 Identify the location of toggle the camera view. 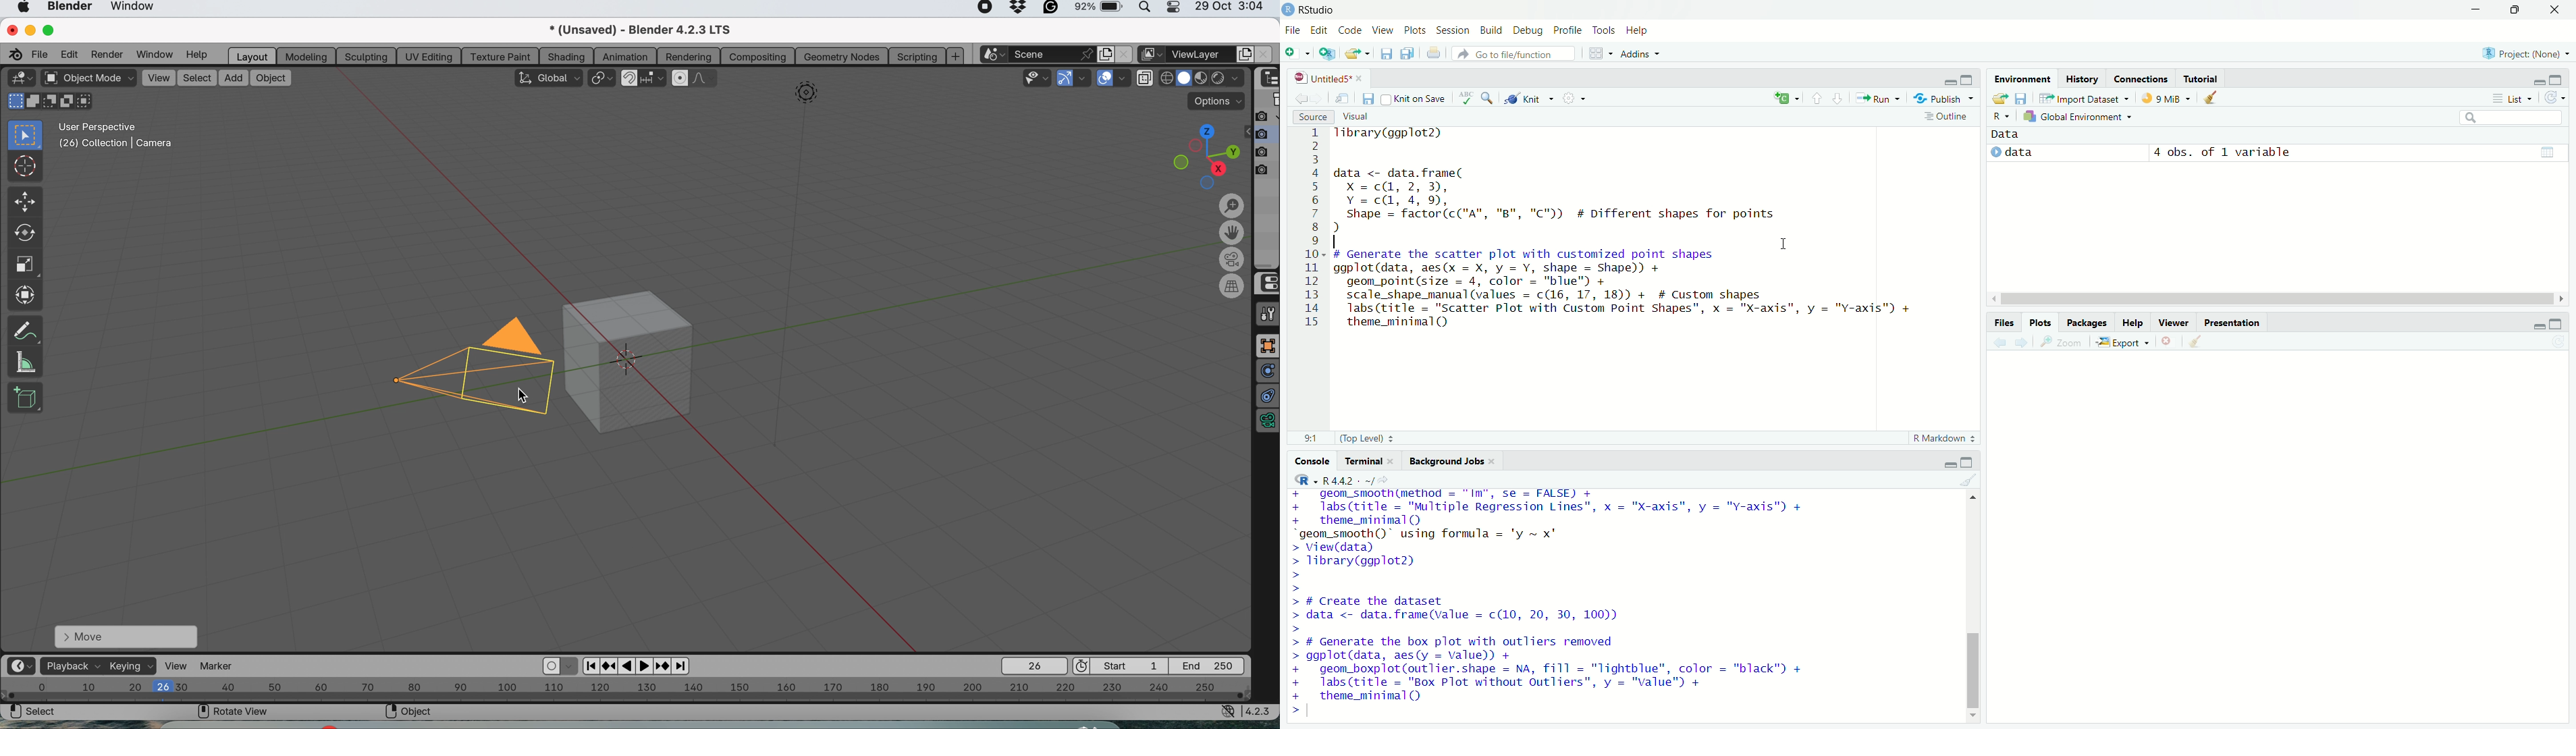
(1234, 260).